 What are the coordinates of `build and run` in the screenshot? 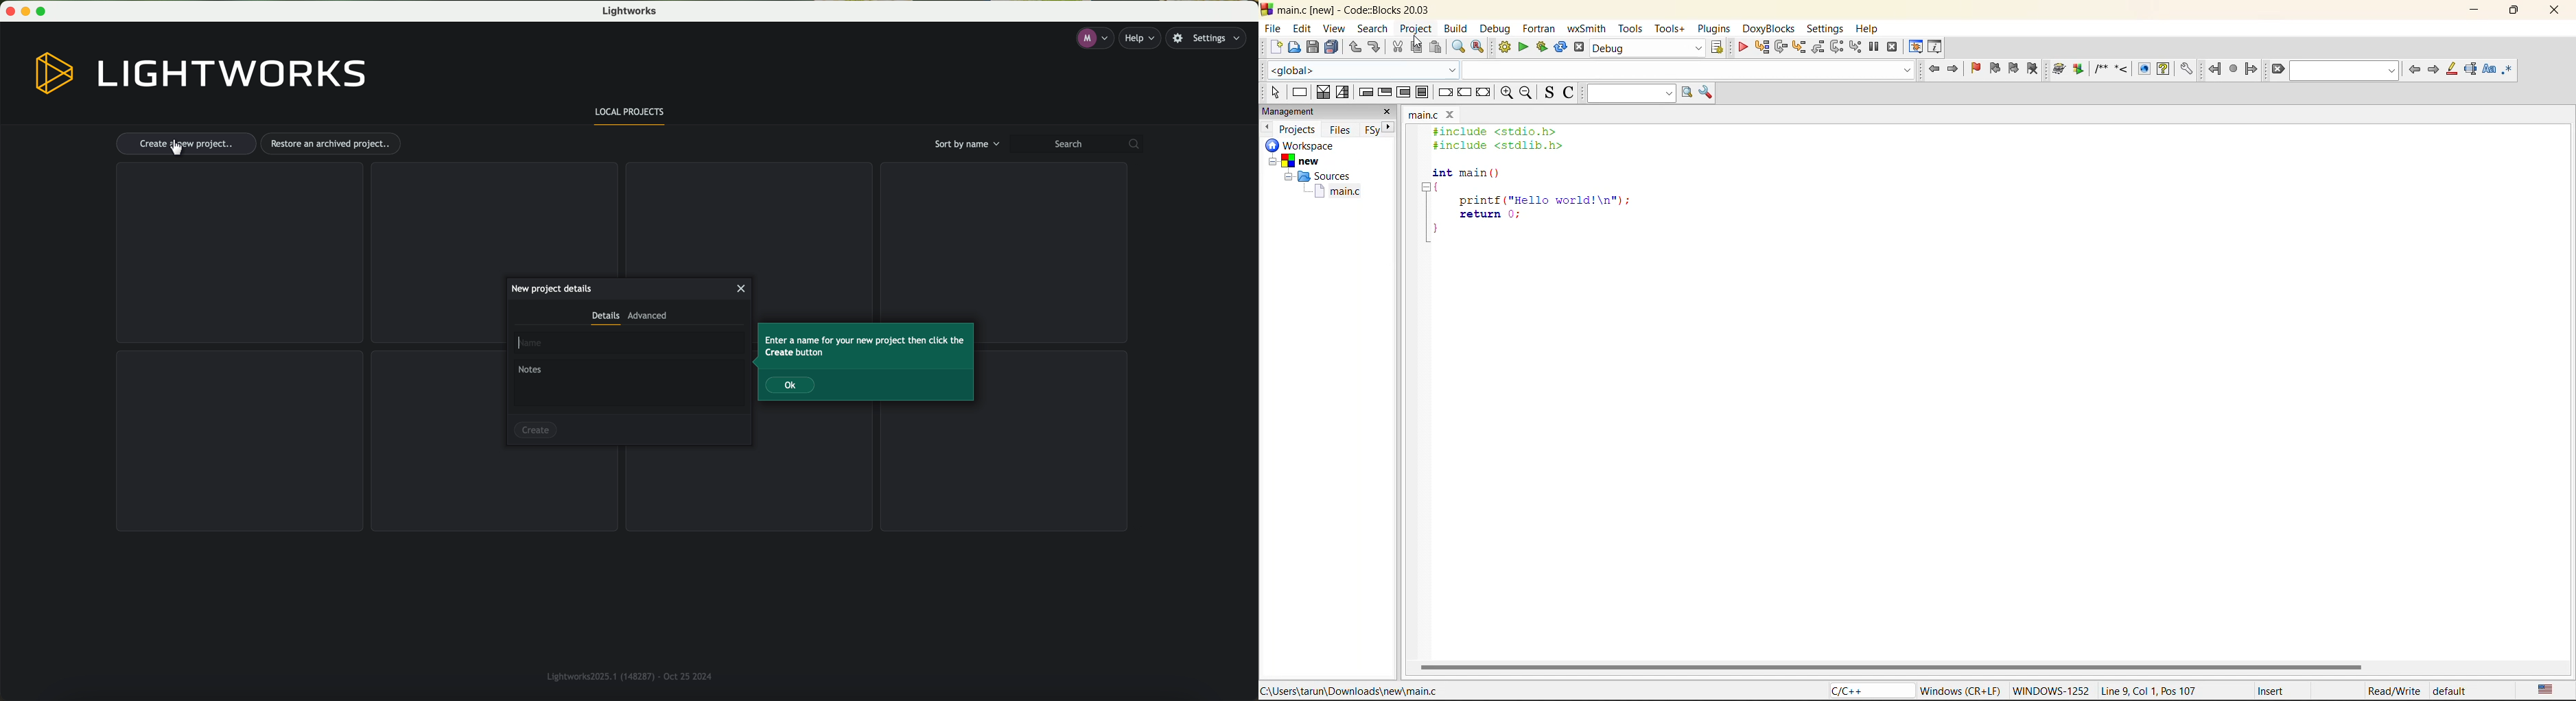 It's located at (1541, 48).